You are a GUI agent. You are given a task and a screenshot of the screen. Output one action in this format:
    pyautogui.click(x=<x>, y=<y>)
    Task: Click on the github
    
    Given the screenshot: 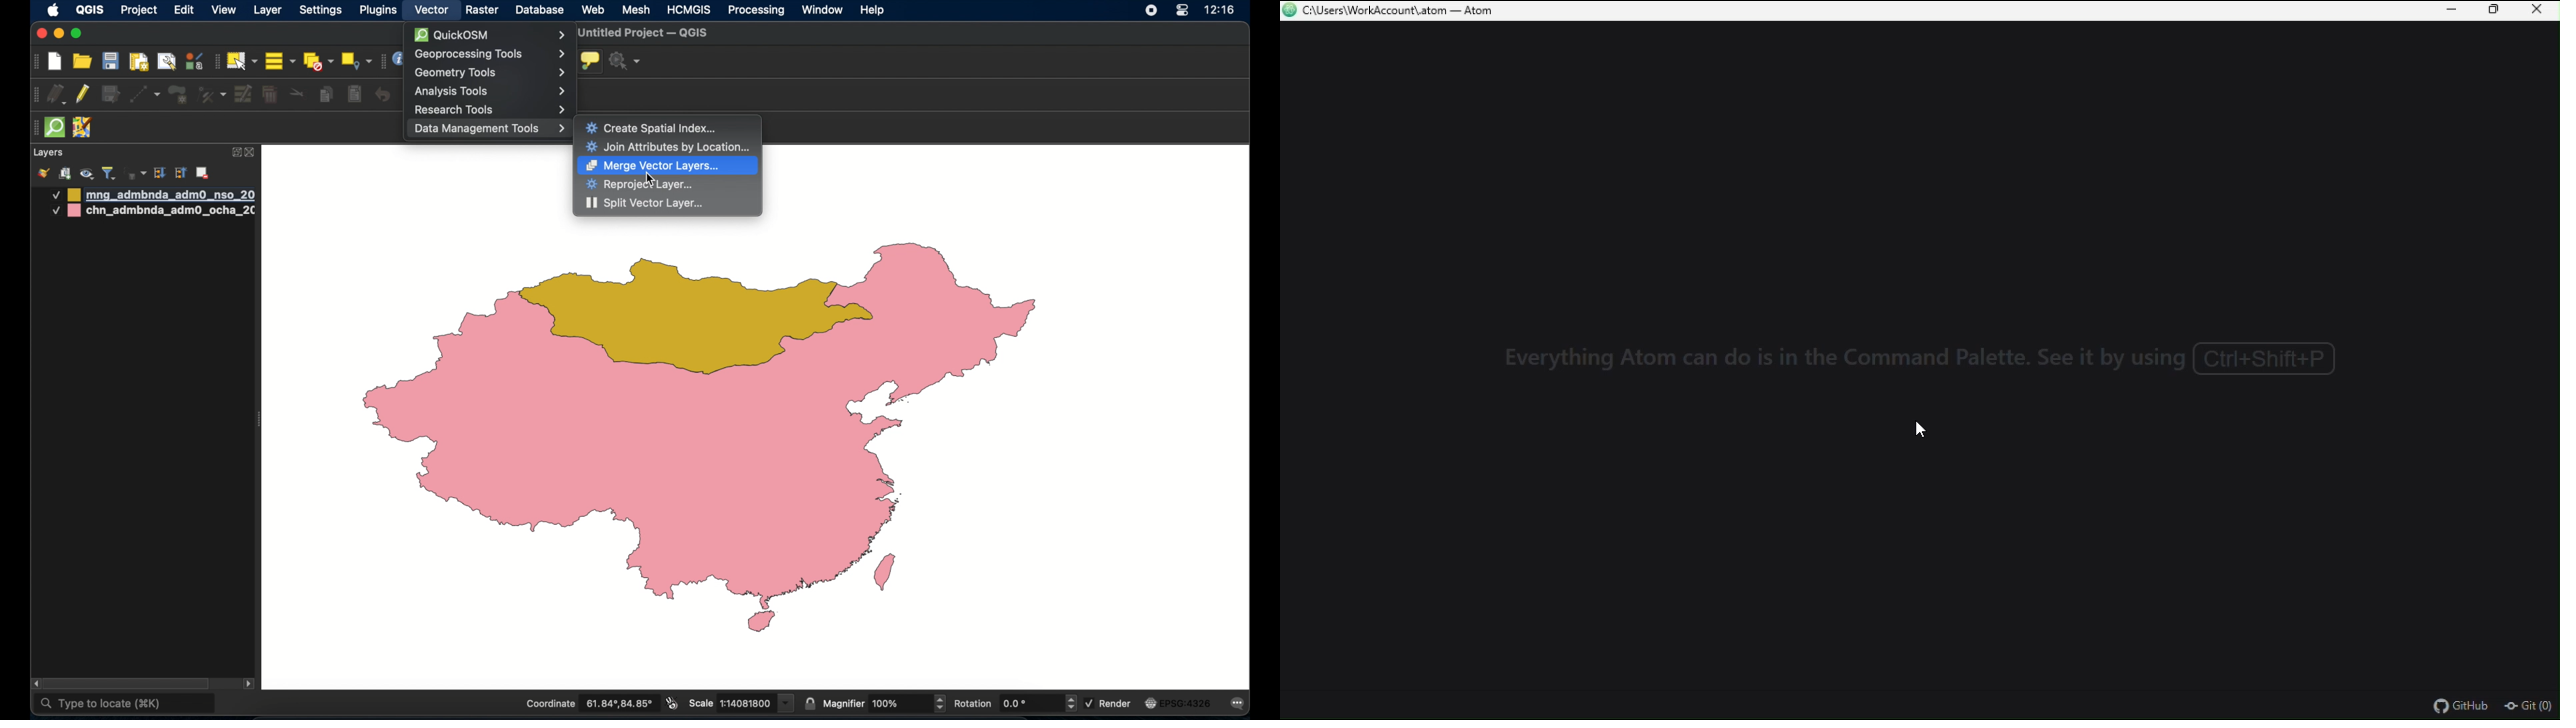 What is the action you would take?
    pyautogui.click(x=2461, y=706)
    